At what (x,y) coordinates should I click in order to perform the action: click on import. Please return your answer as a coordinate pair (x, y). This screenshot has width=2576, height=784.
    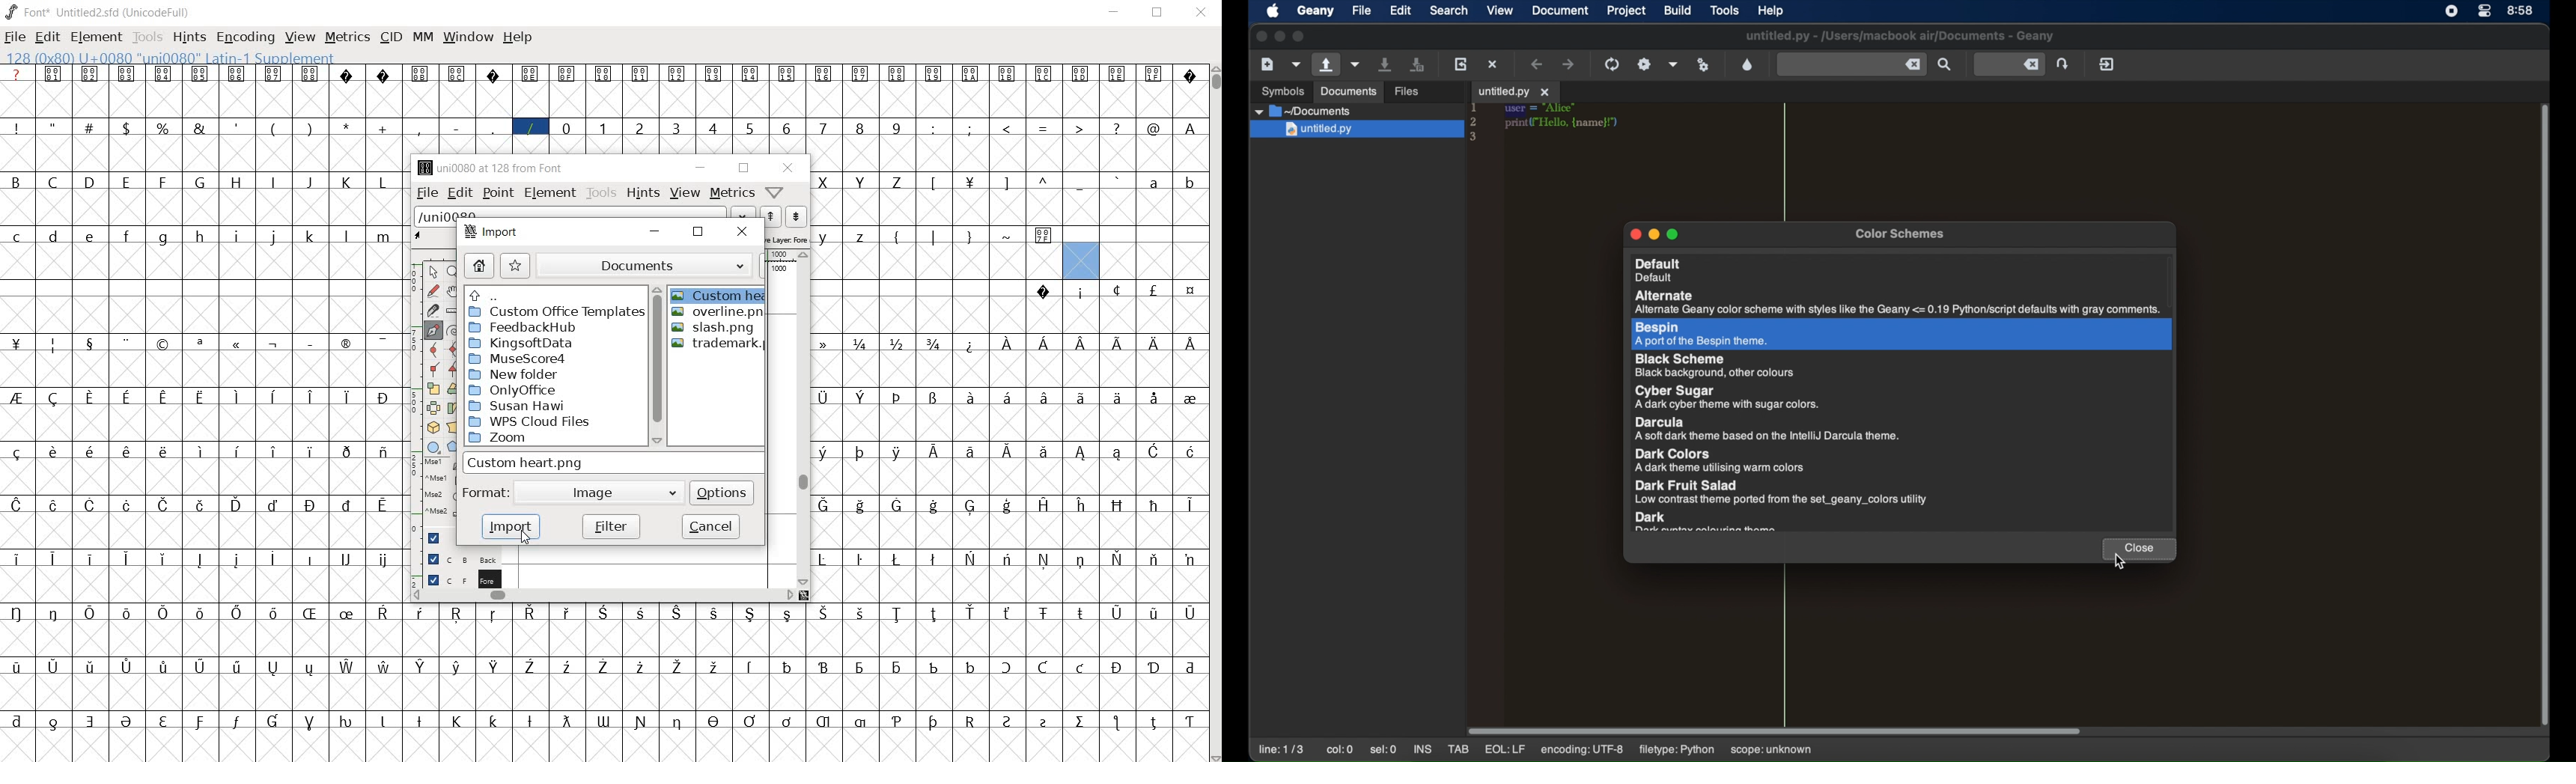
    Looking at the image, I should click on (490, 231).